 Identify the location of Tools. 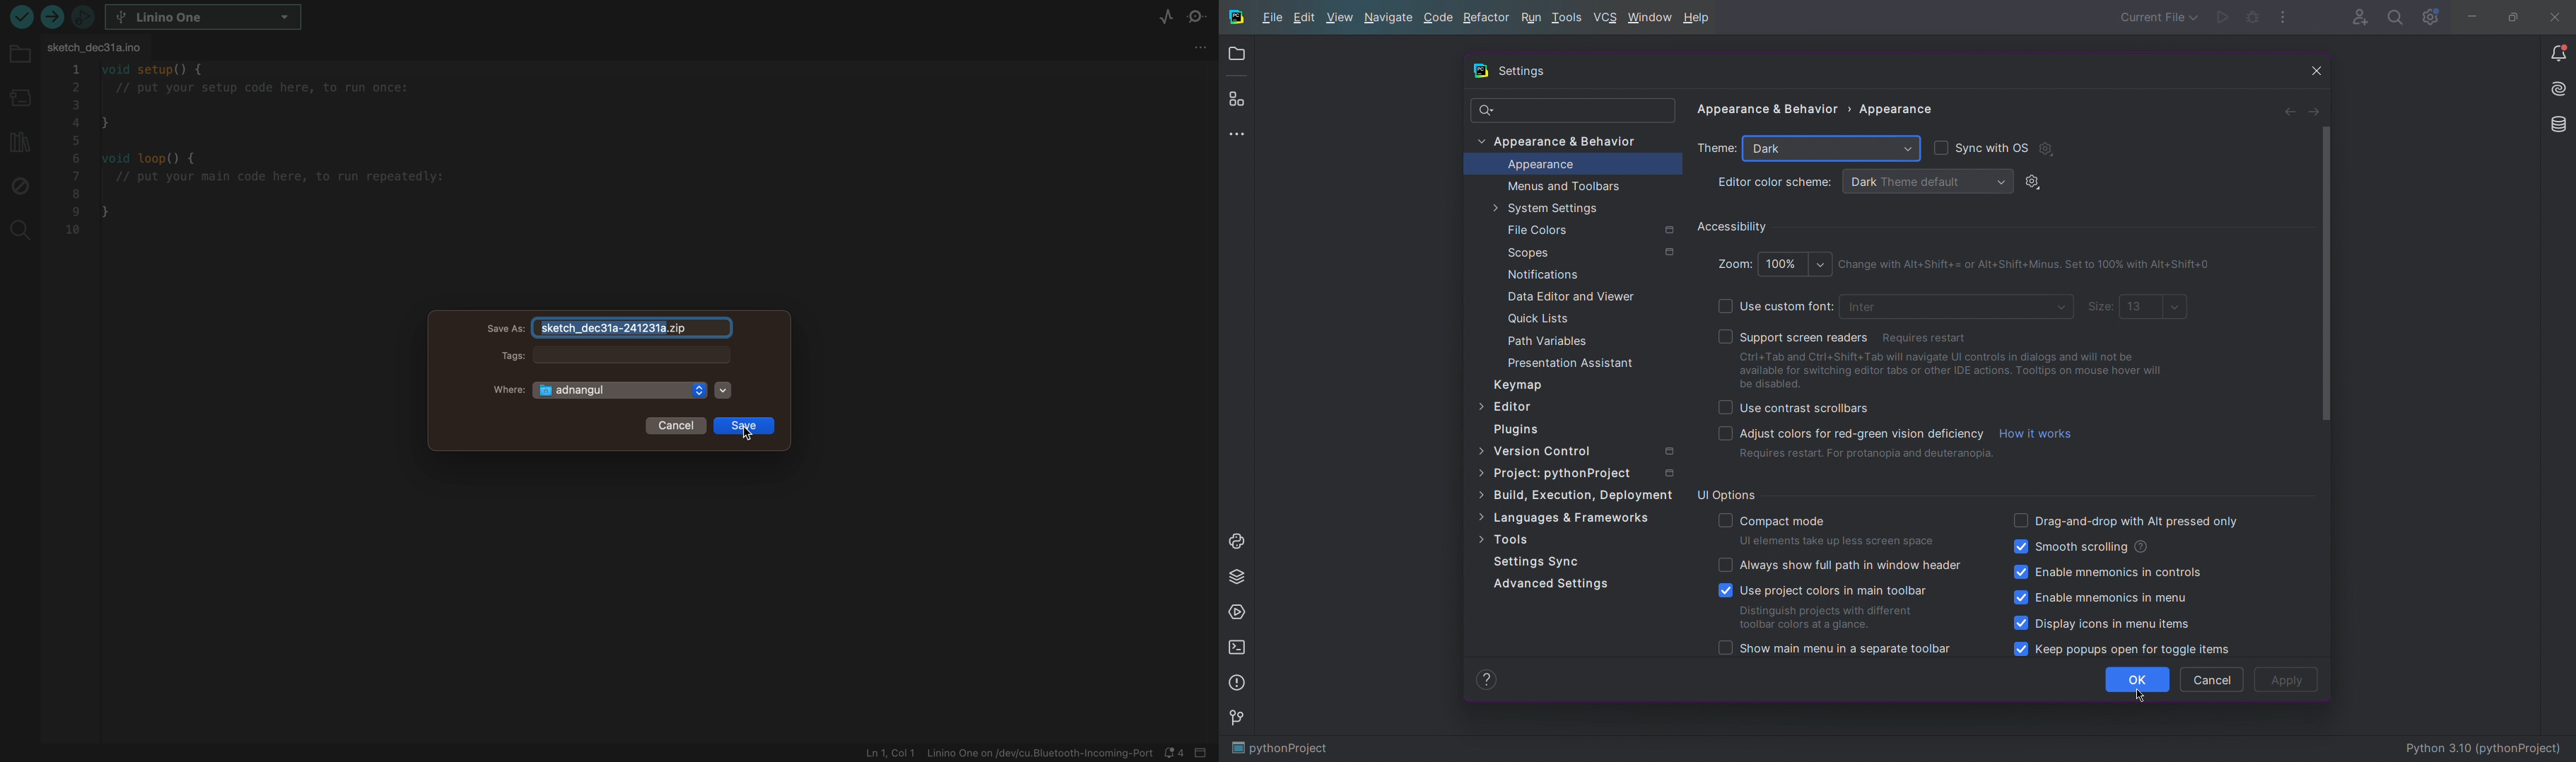
(1504, 537).